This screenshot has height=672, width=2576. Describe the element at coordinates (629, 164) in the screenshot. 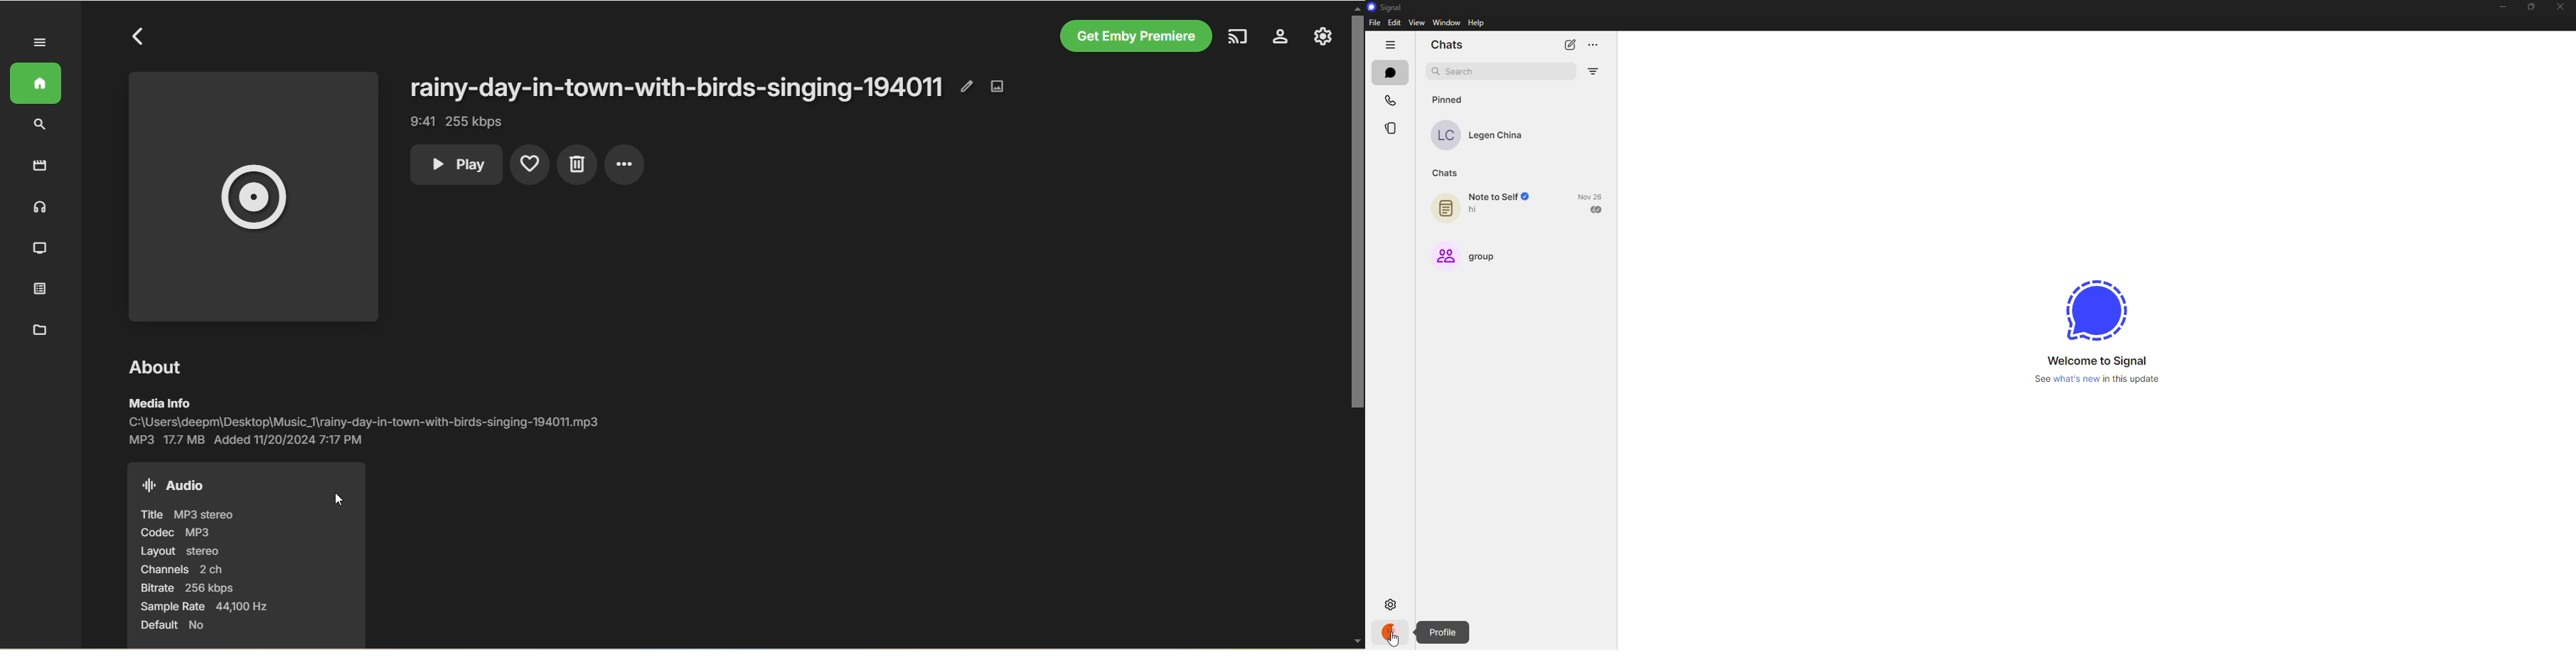

I see `options` at that location.